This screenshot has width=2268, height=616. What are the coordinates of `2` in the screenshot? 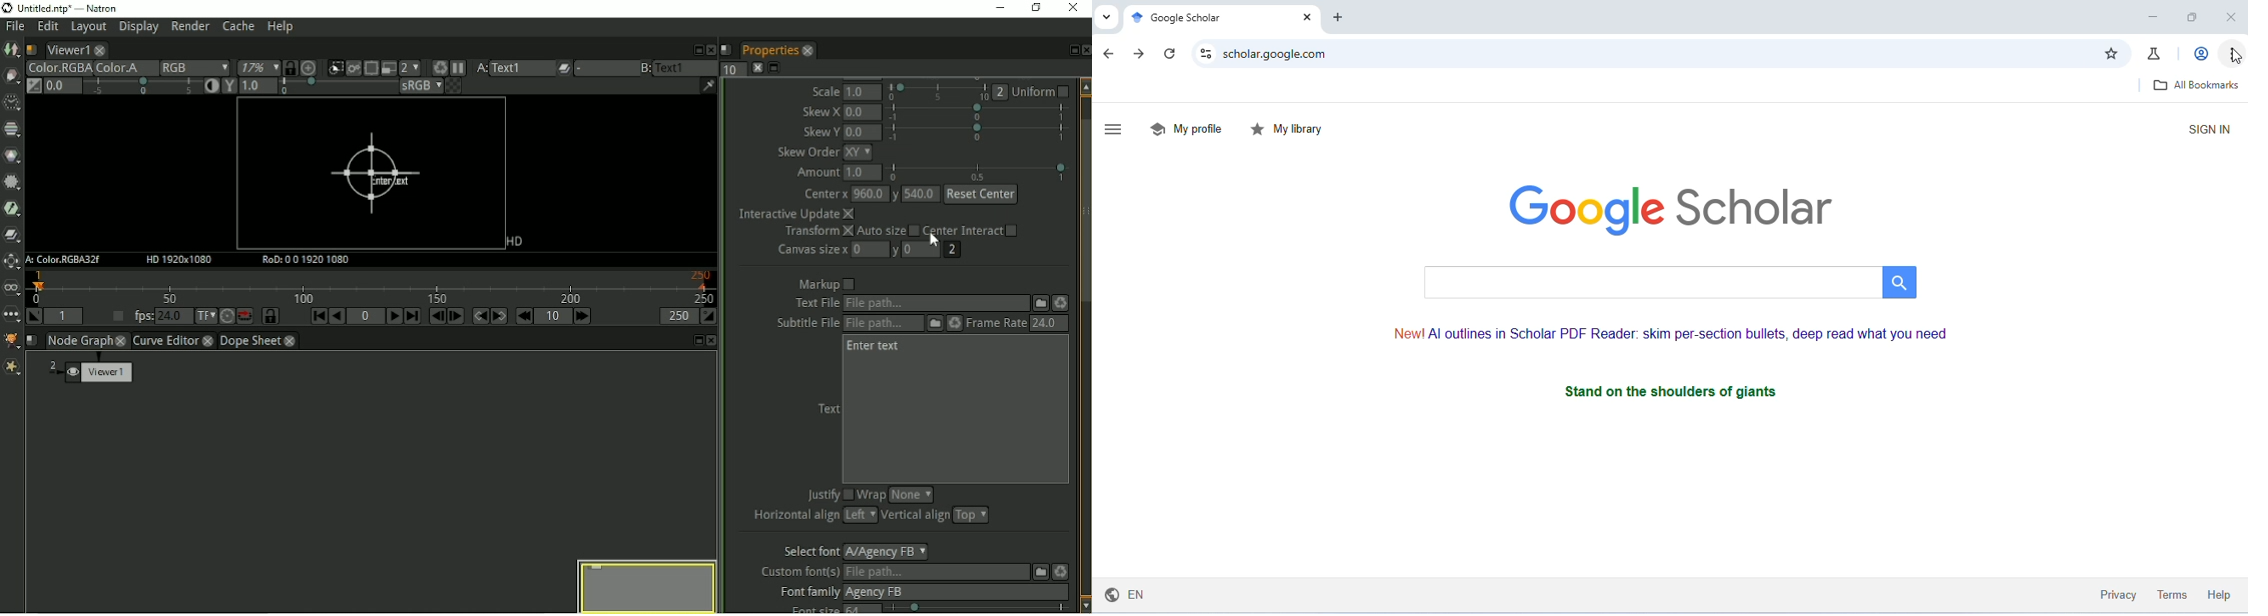 It's located at (953, 250).